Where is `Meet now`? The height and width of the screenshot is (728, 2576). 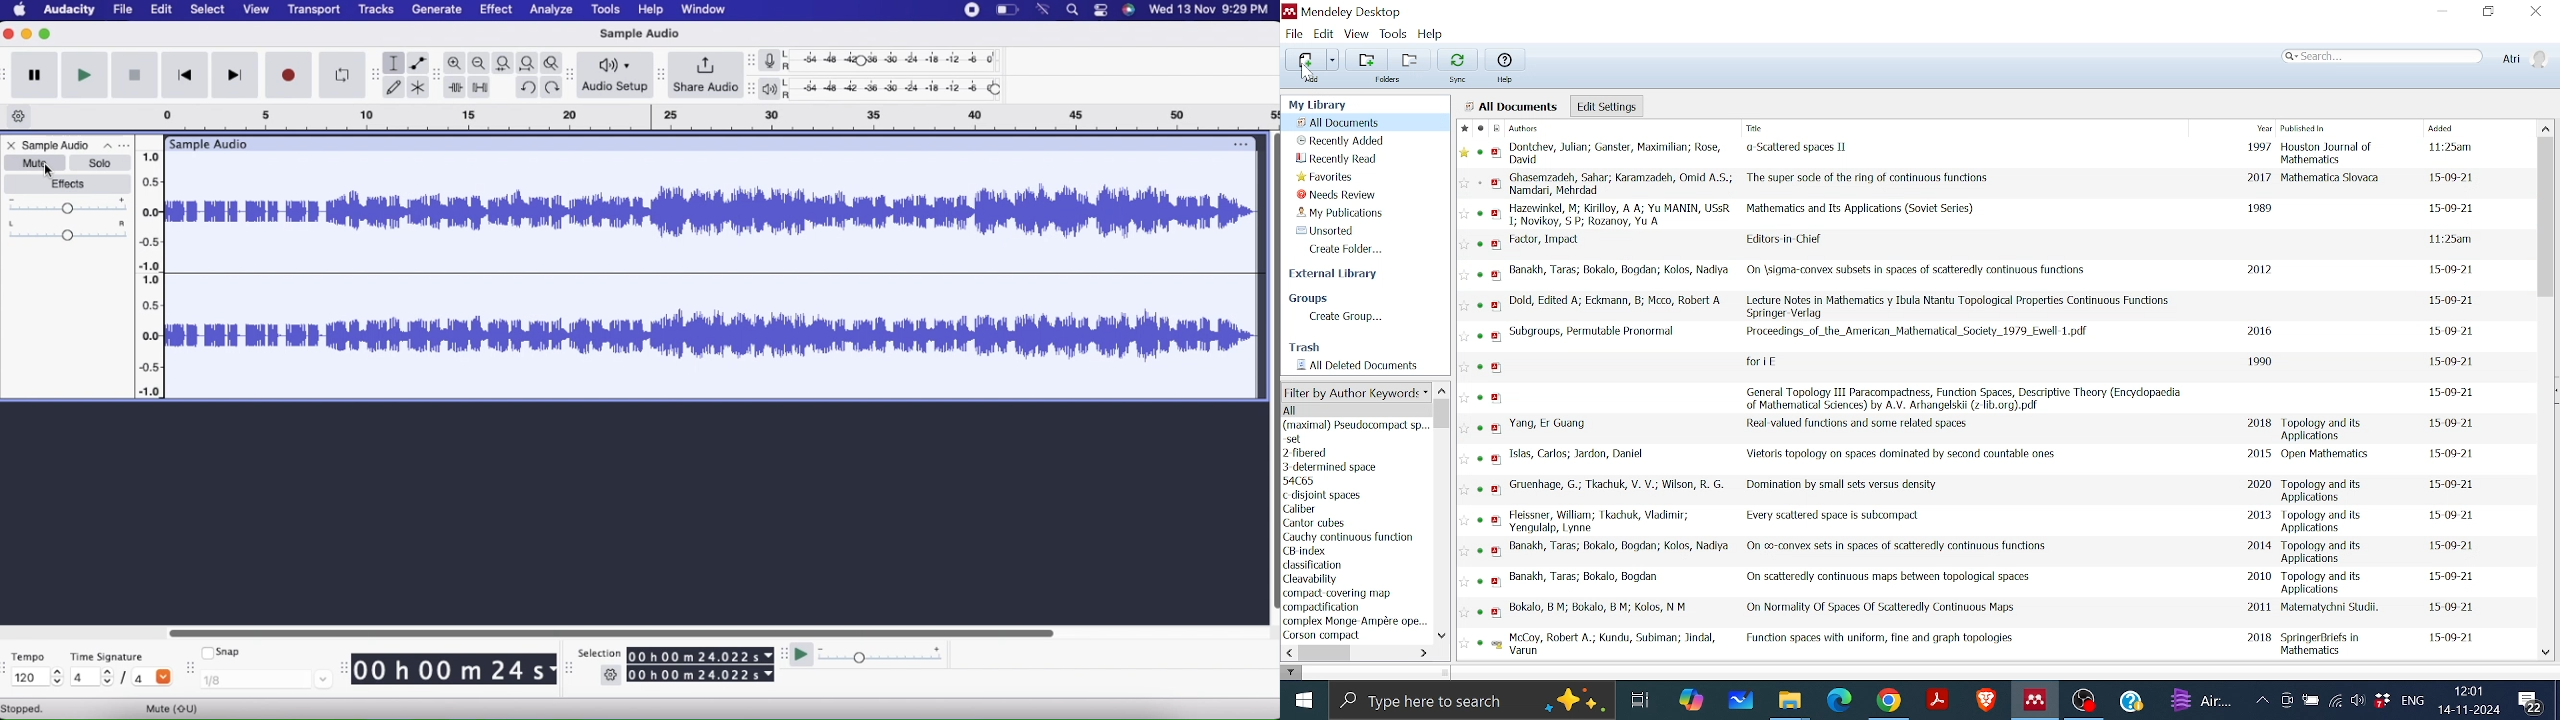 Meet now is located at coordinates (2288, 699).